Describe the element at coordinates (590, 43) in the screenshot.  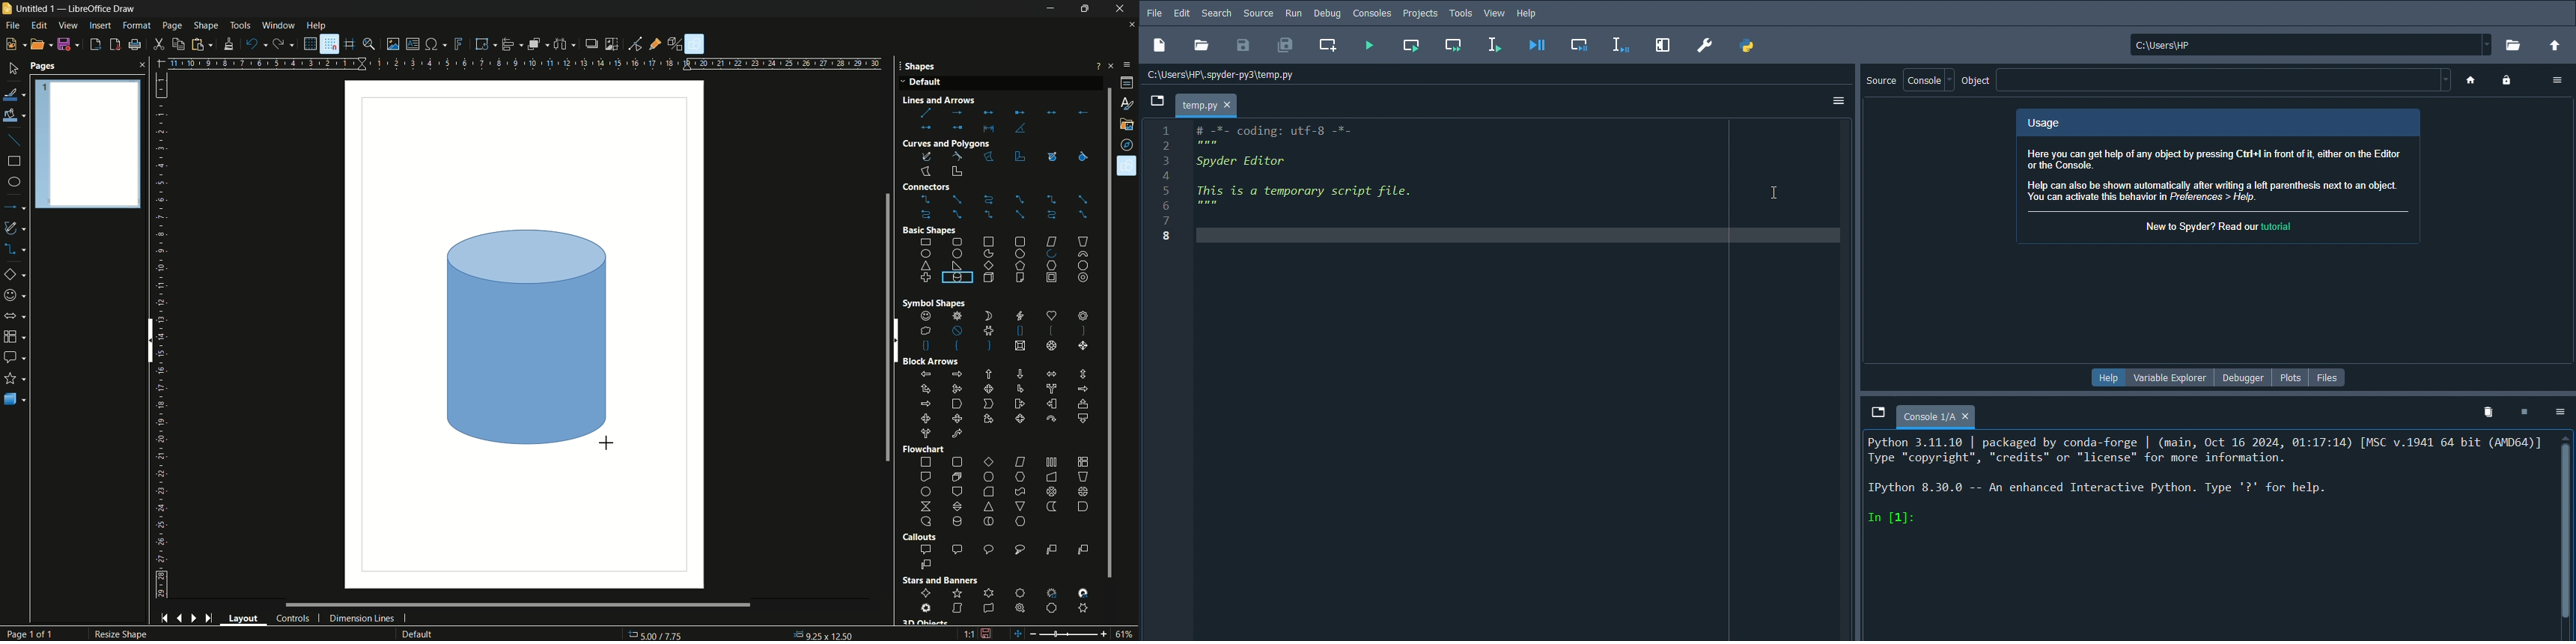
I see `shadow` at that location.